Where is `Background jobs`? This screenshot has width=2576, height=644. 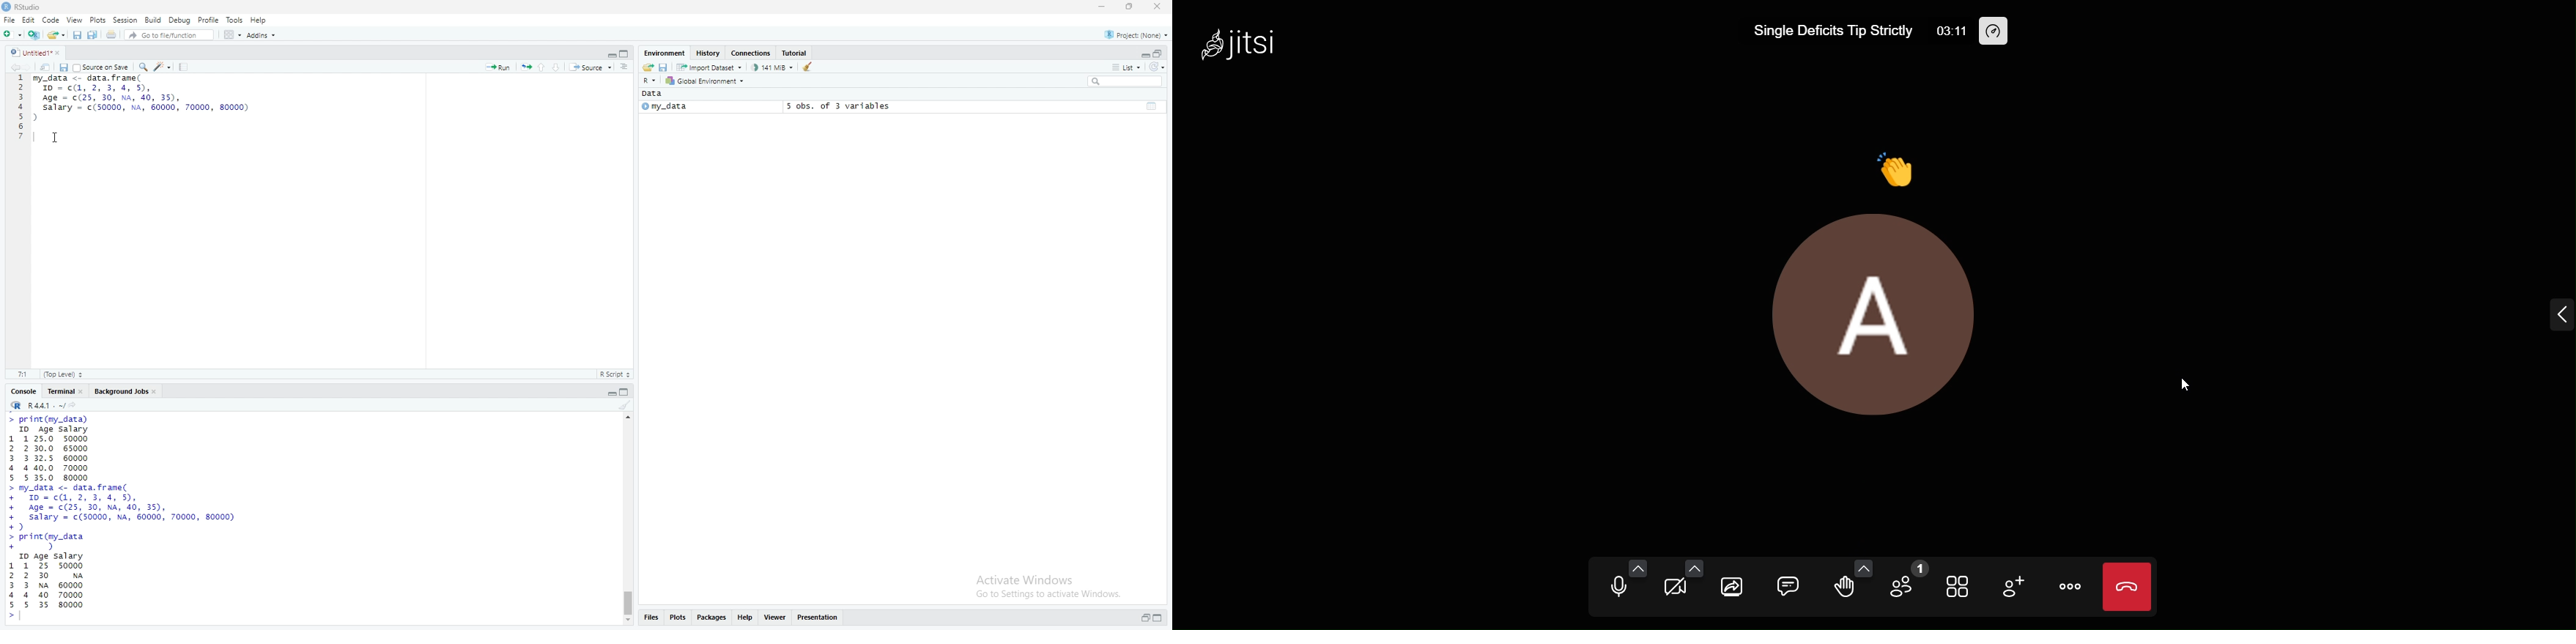 Background jobs is located at coordinates (128, 393).